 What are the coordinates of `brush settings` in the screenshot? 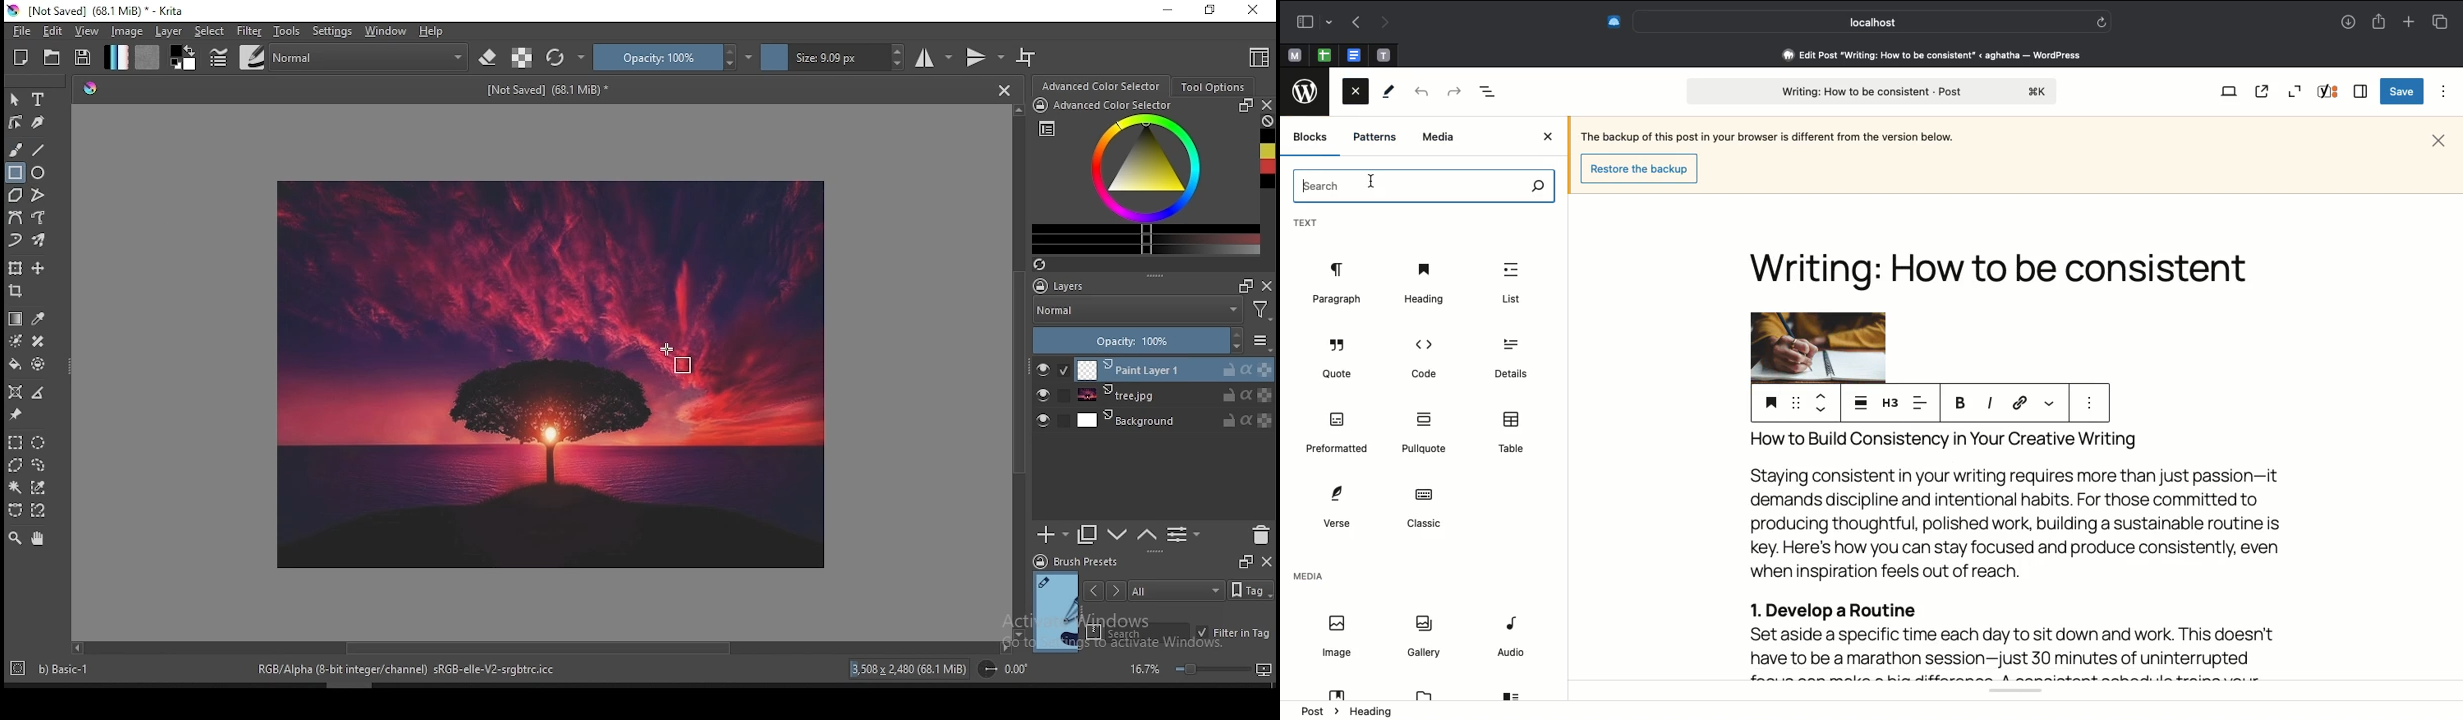 It's located at (217, 56).